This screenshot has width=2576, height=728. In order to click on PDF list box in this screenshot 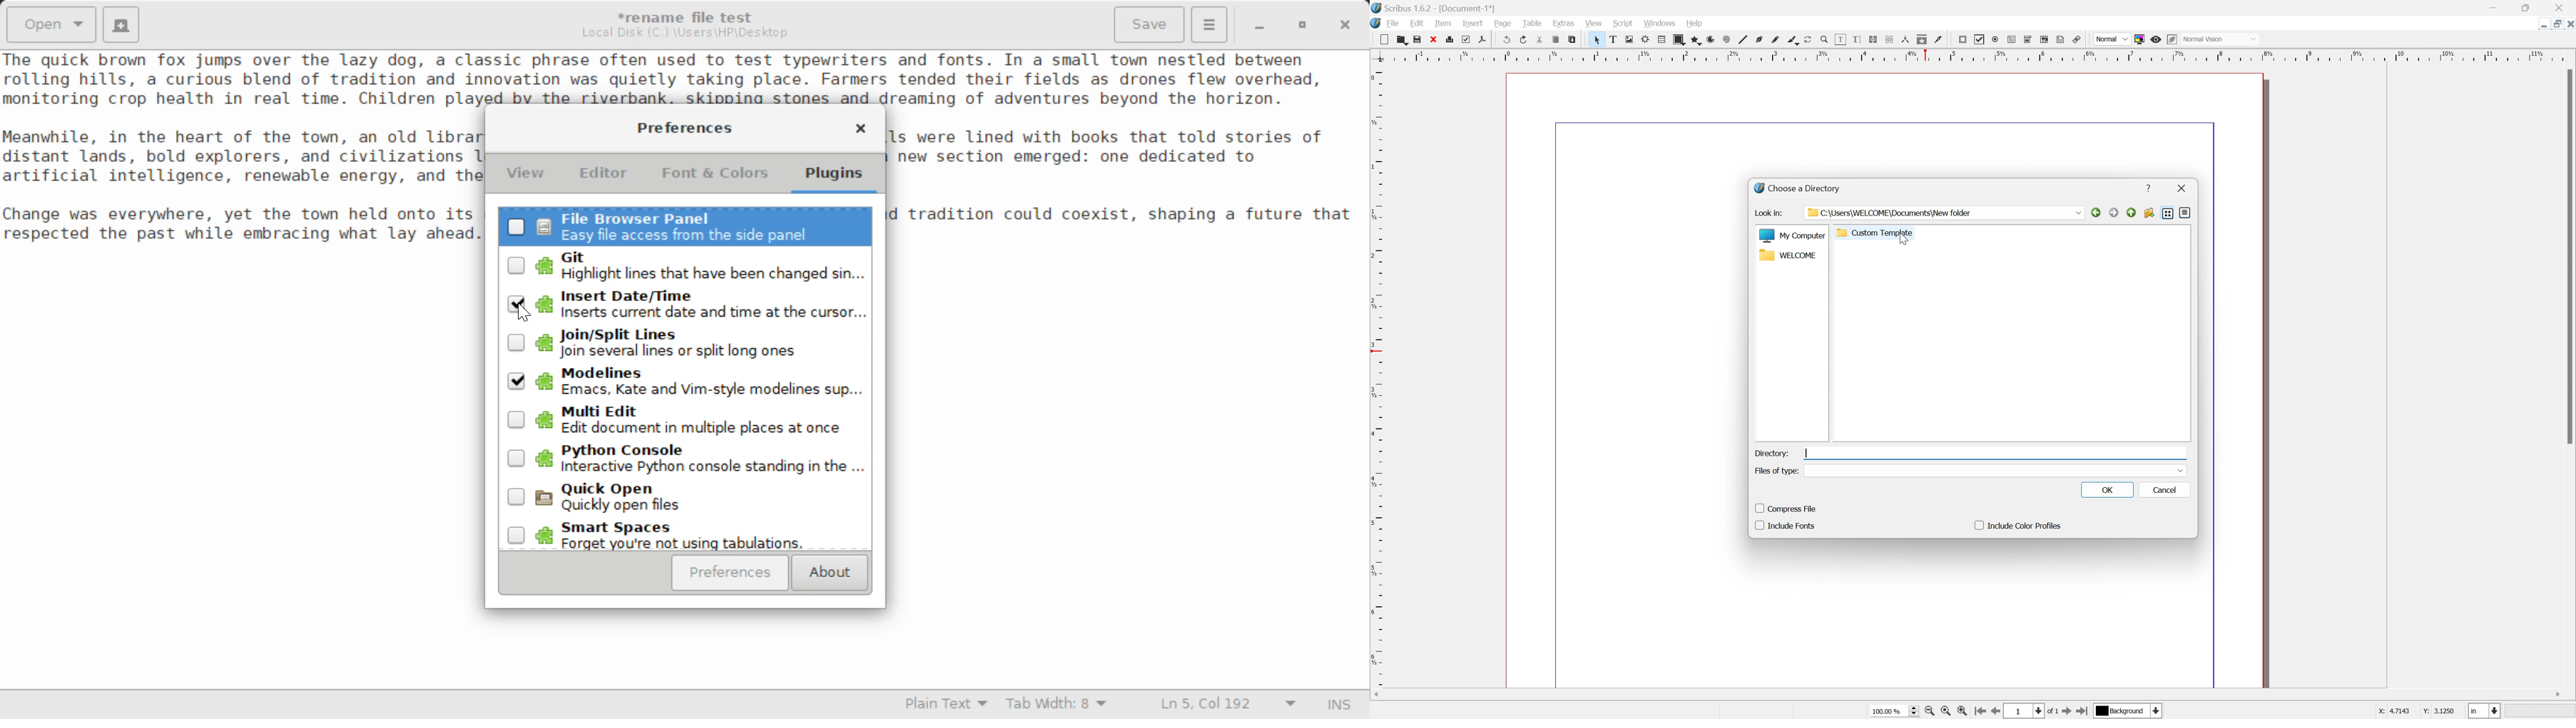, I will do `click(2044, 39)`.